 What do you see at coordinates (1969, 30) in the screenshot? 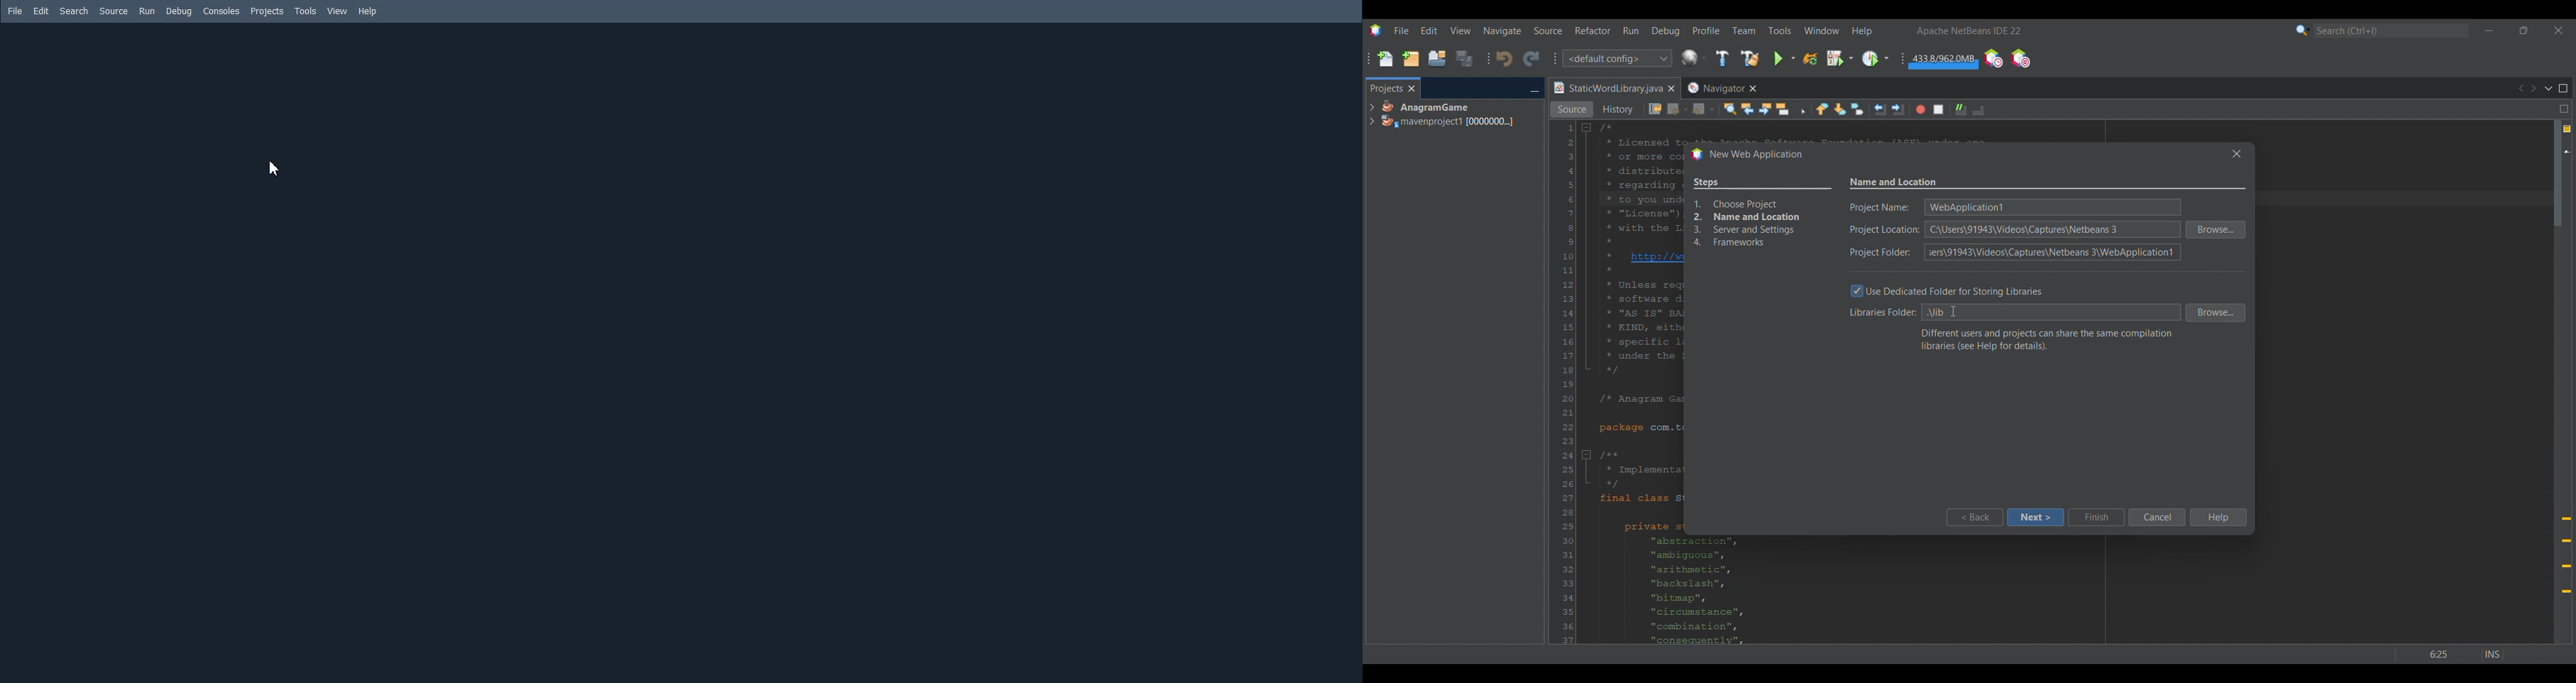
I see `Software name and version` at bounding box center [1969, 30].